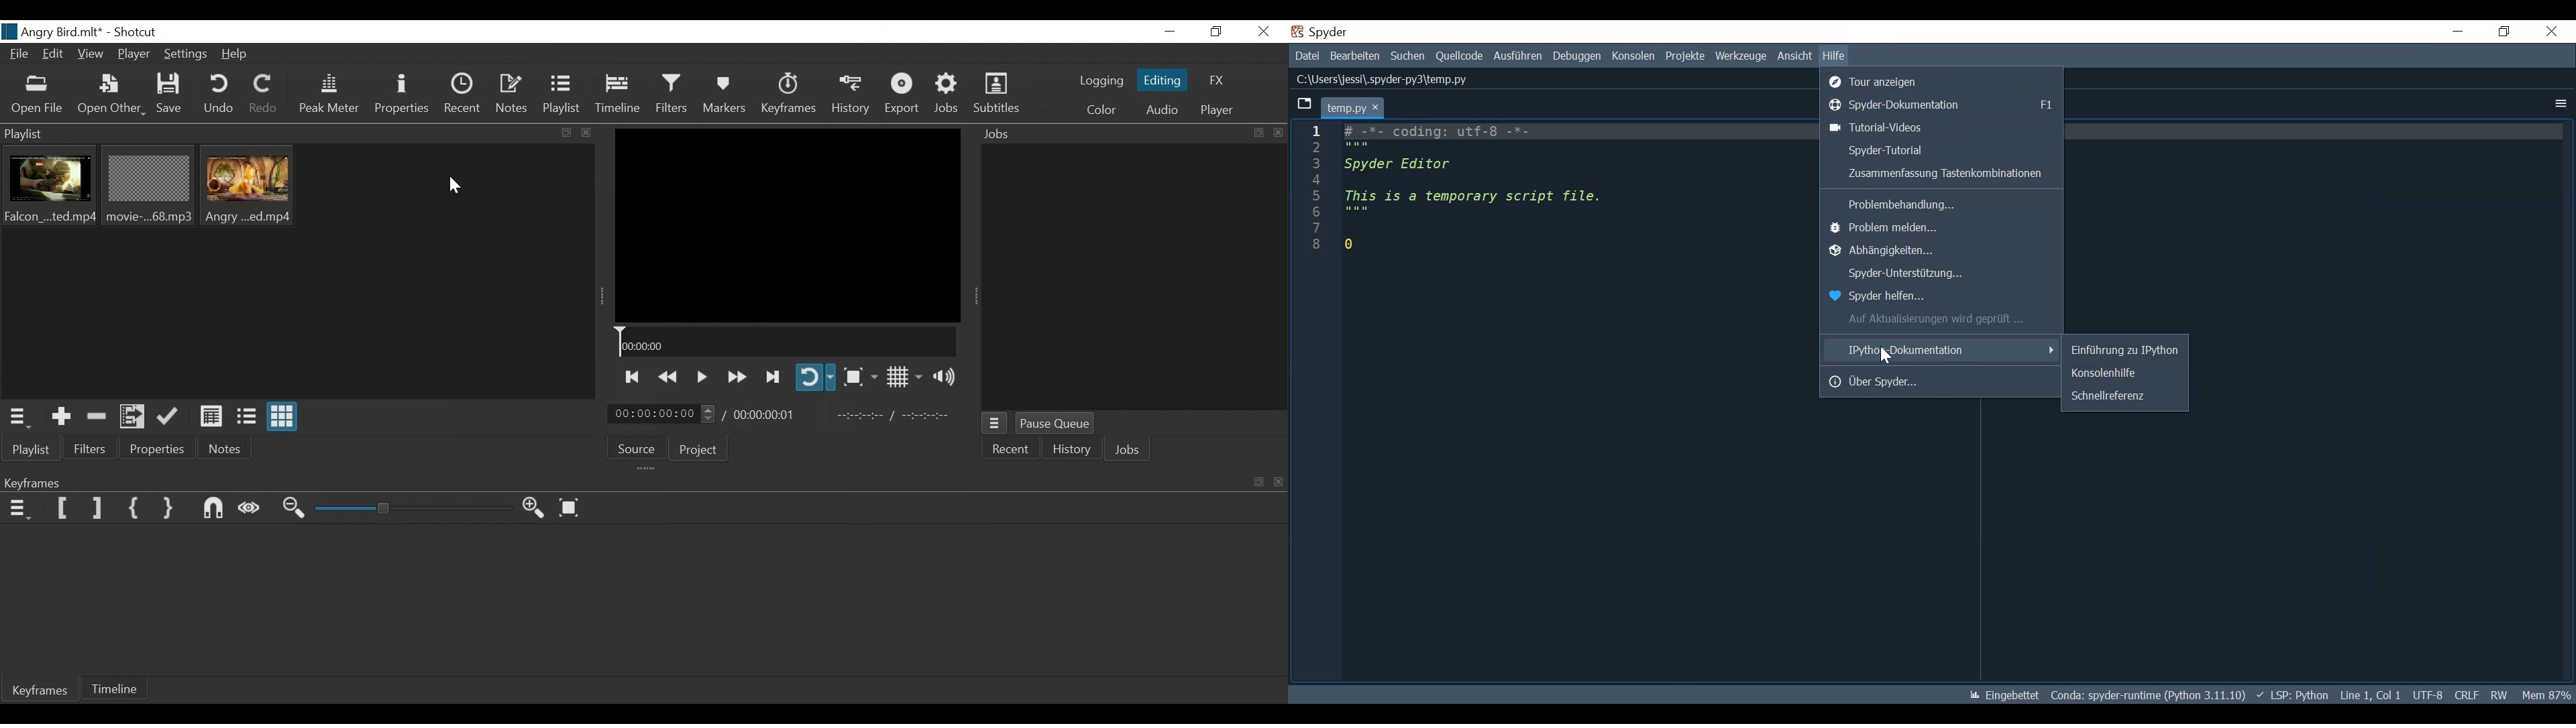 The image size is (2576, 728). What do you see at coordinates (252, 509) in the screenshot?
I see `Scrub while dargging` at bounding box center [252, 509].